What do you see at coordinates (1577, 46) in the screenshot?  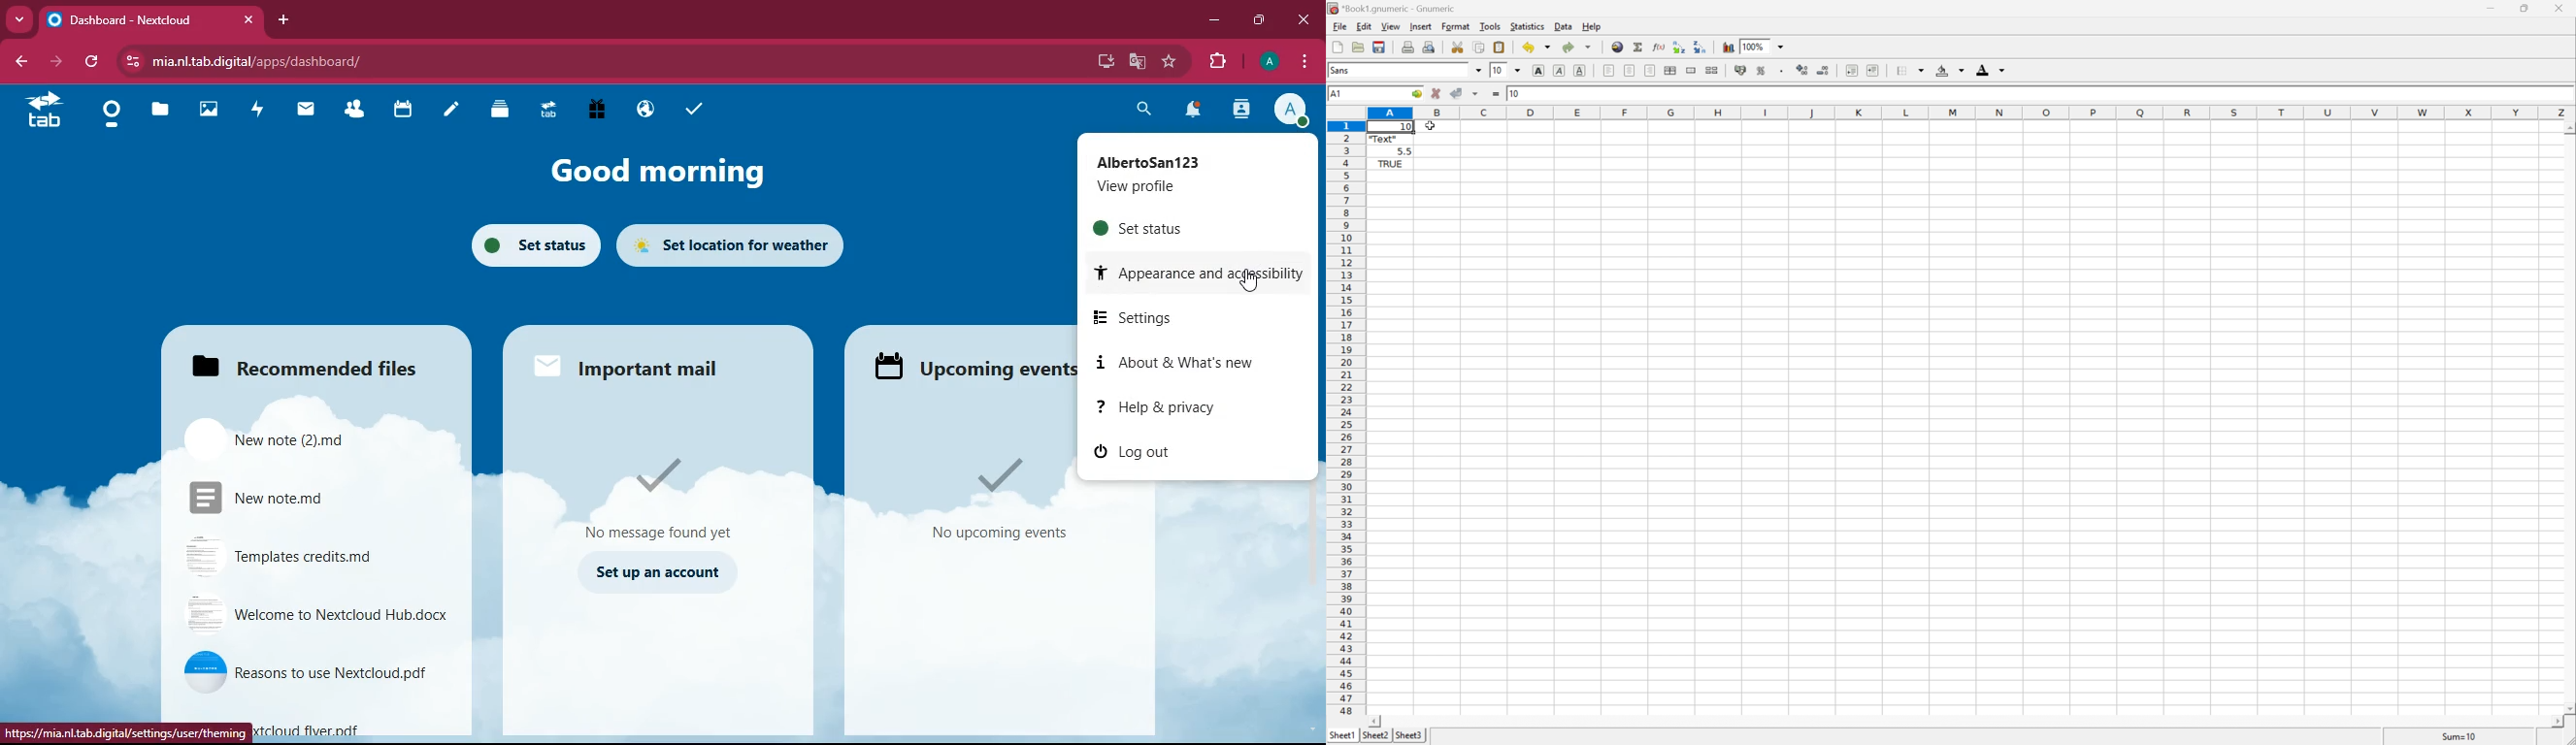 I see `Redo` at bounding box center [1577, 46].